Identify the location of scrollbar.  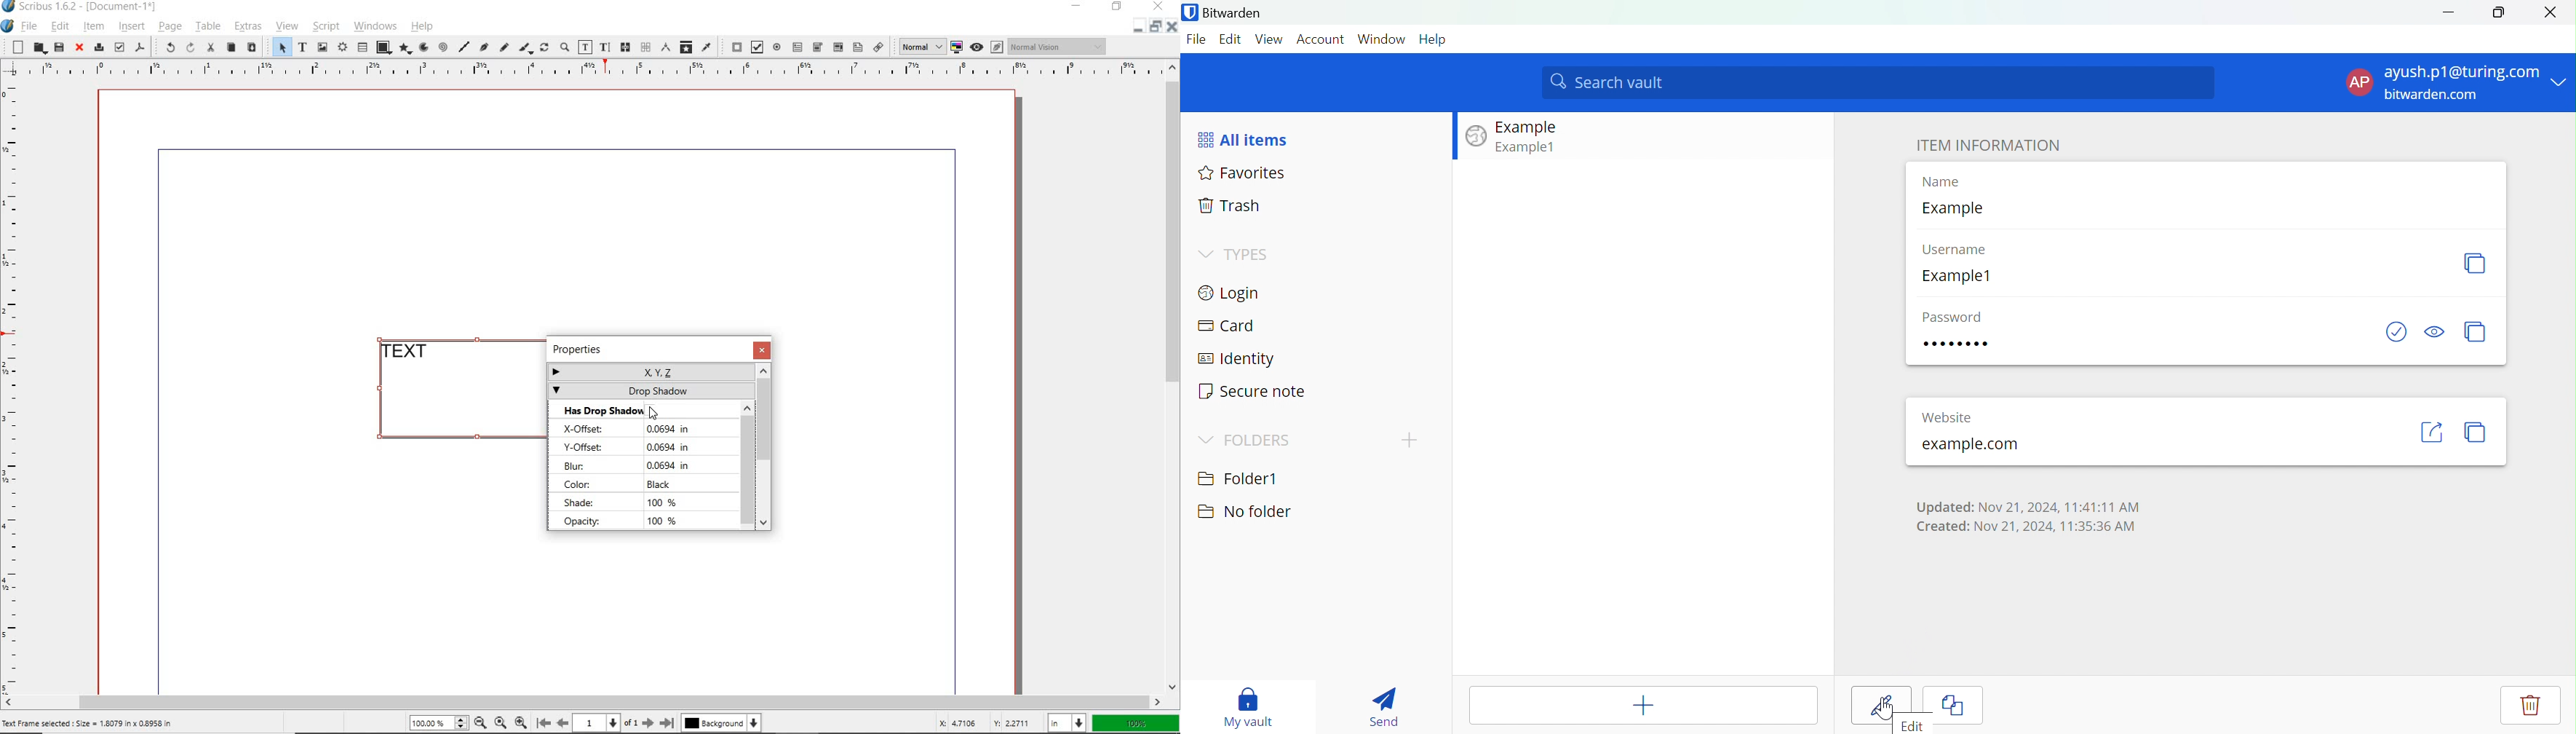
(1173, 376).